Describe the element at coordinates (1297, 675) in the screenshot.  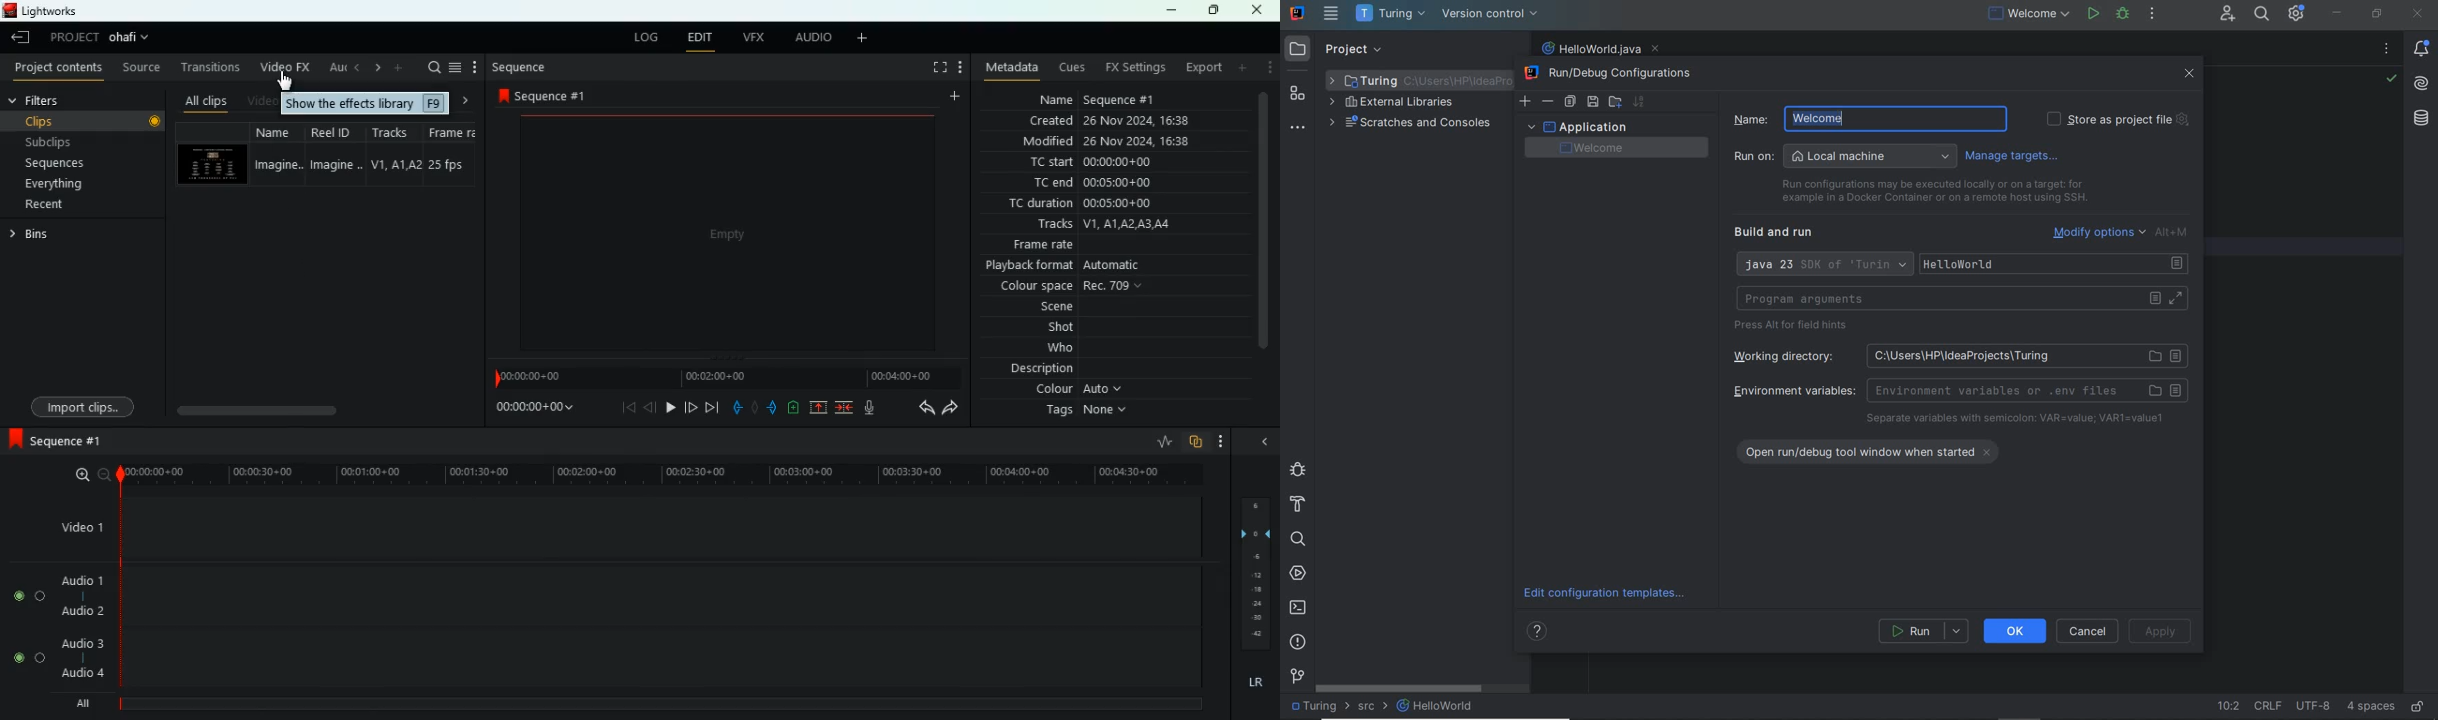
I see `version control` at that location.